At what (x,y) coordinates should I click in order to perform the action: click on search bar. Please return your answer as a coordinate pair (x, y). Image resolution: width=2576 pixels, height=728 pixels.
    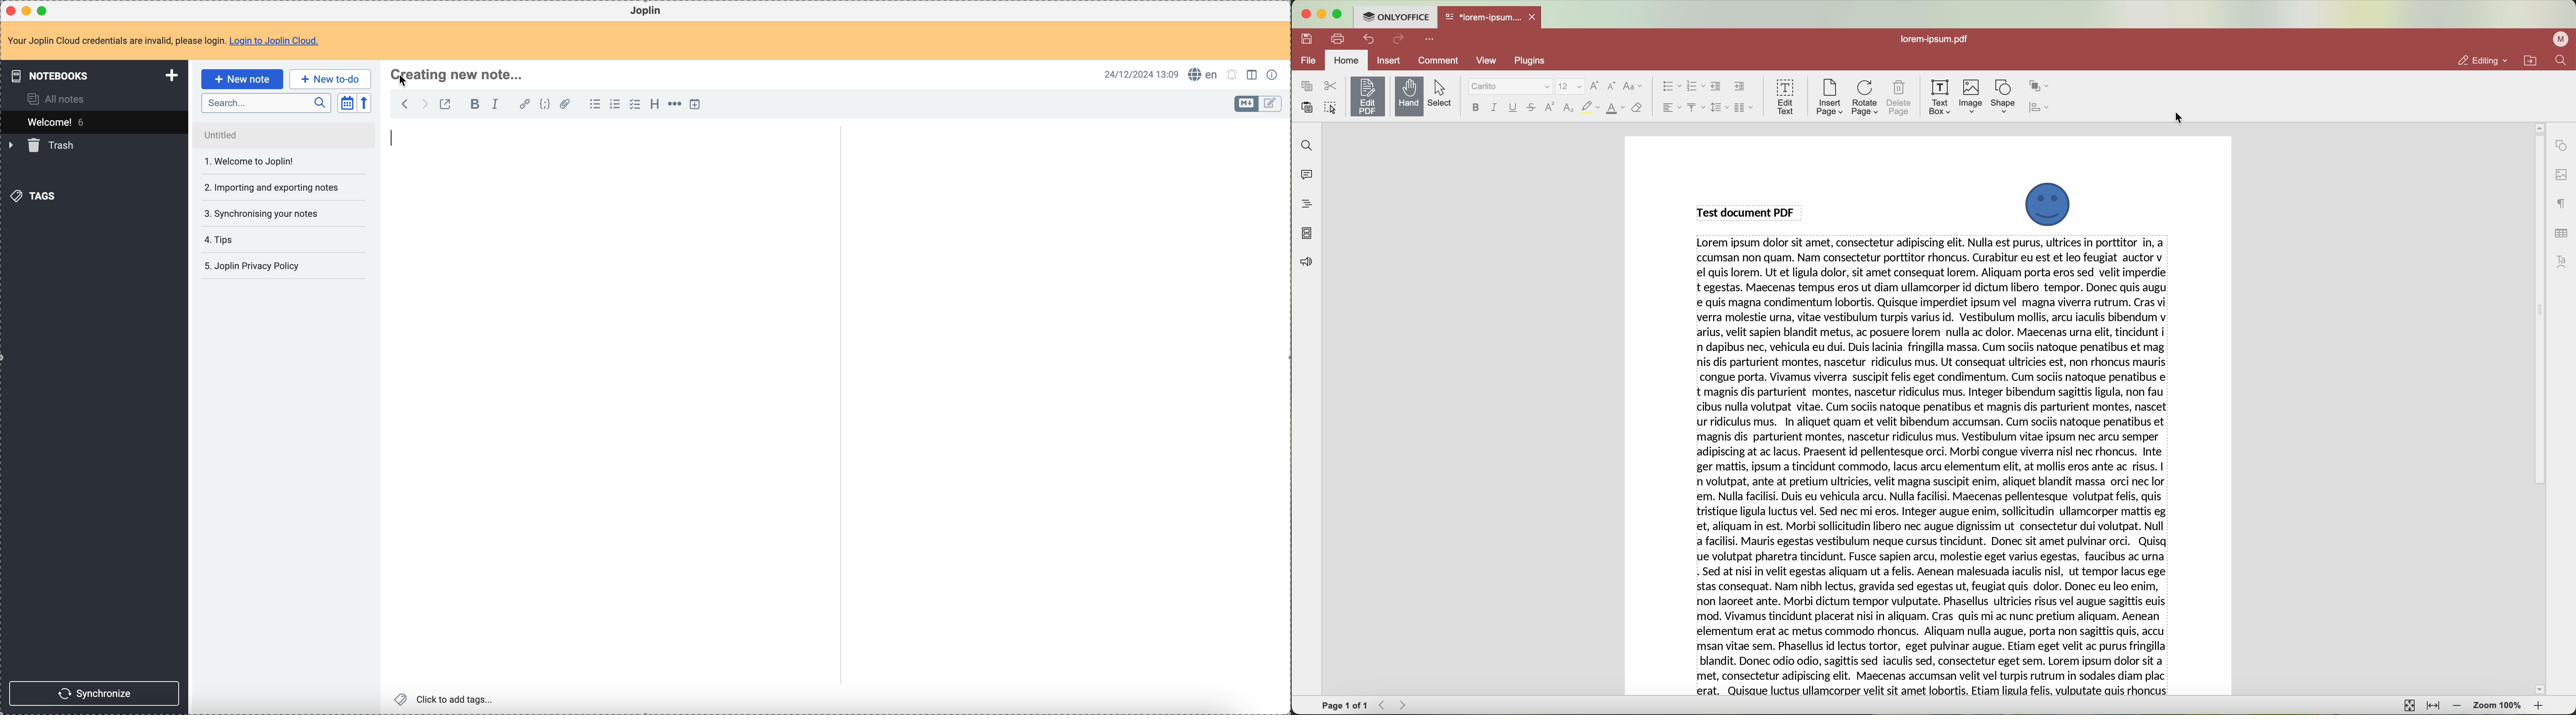
    Looking at the image, I should click on (265, 103).